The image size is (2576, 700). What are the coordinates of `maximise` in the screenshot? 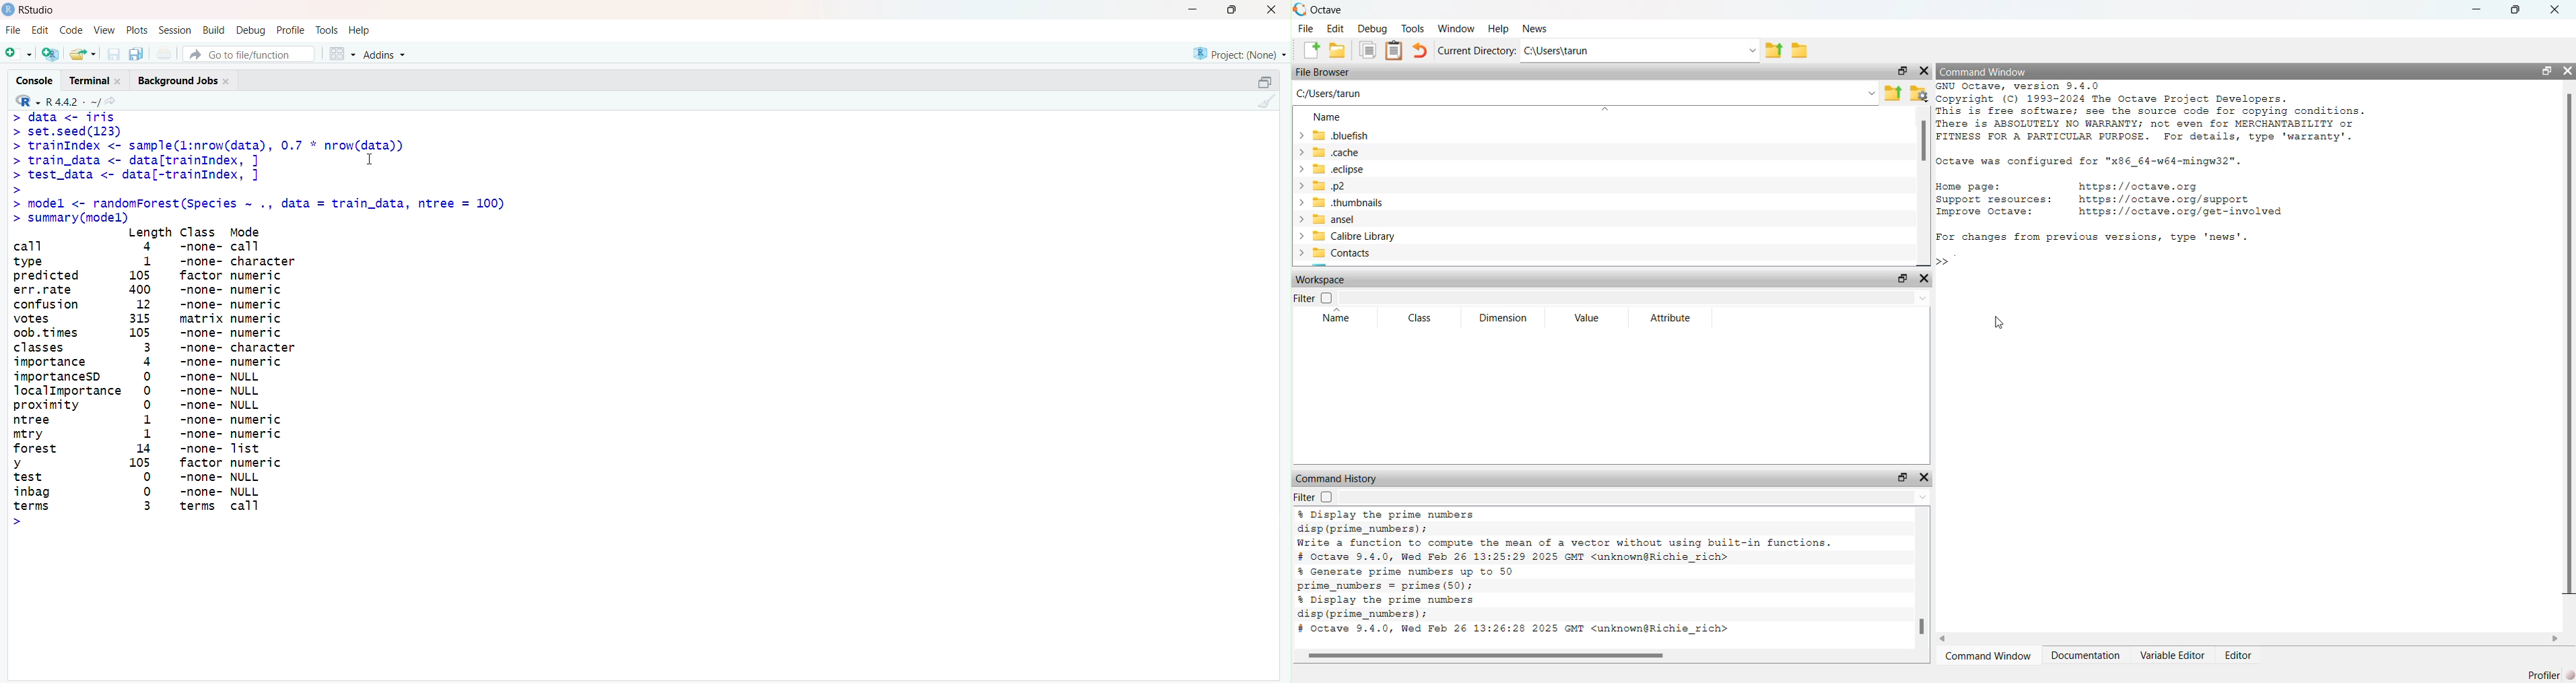 It's located at (2518, 9).